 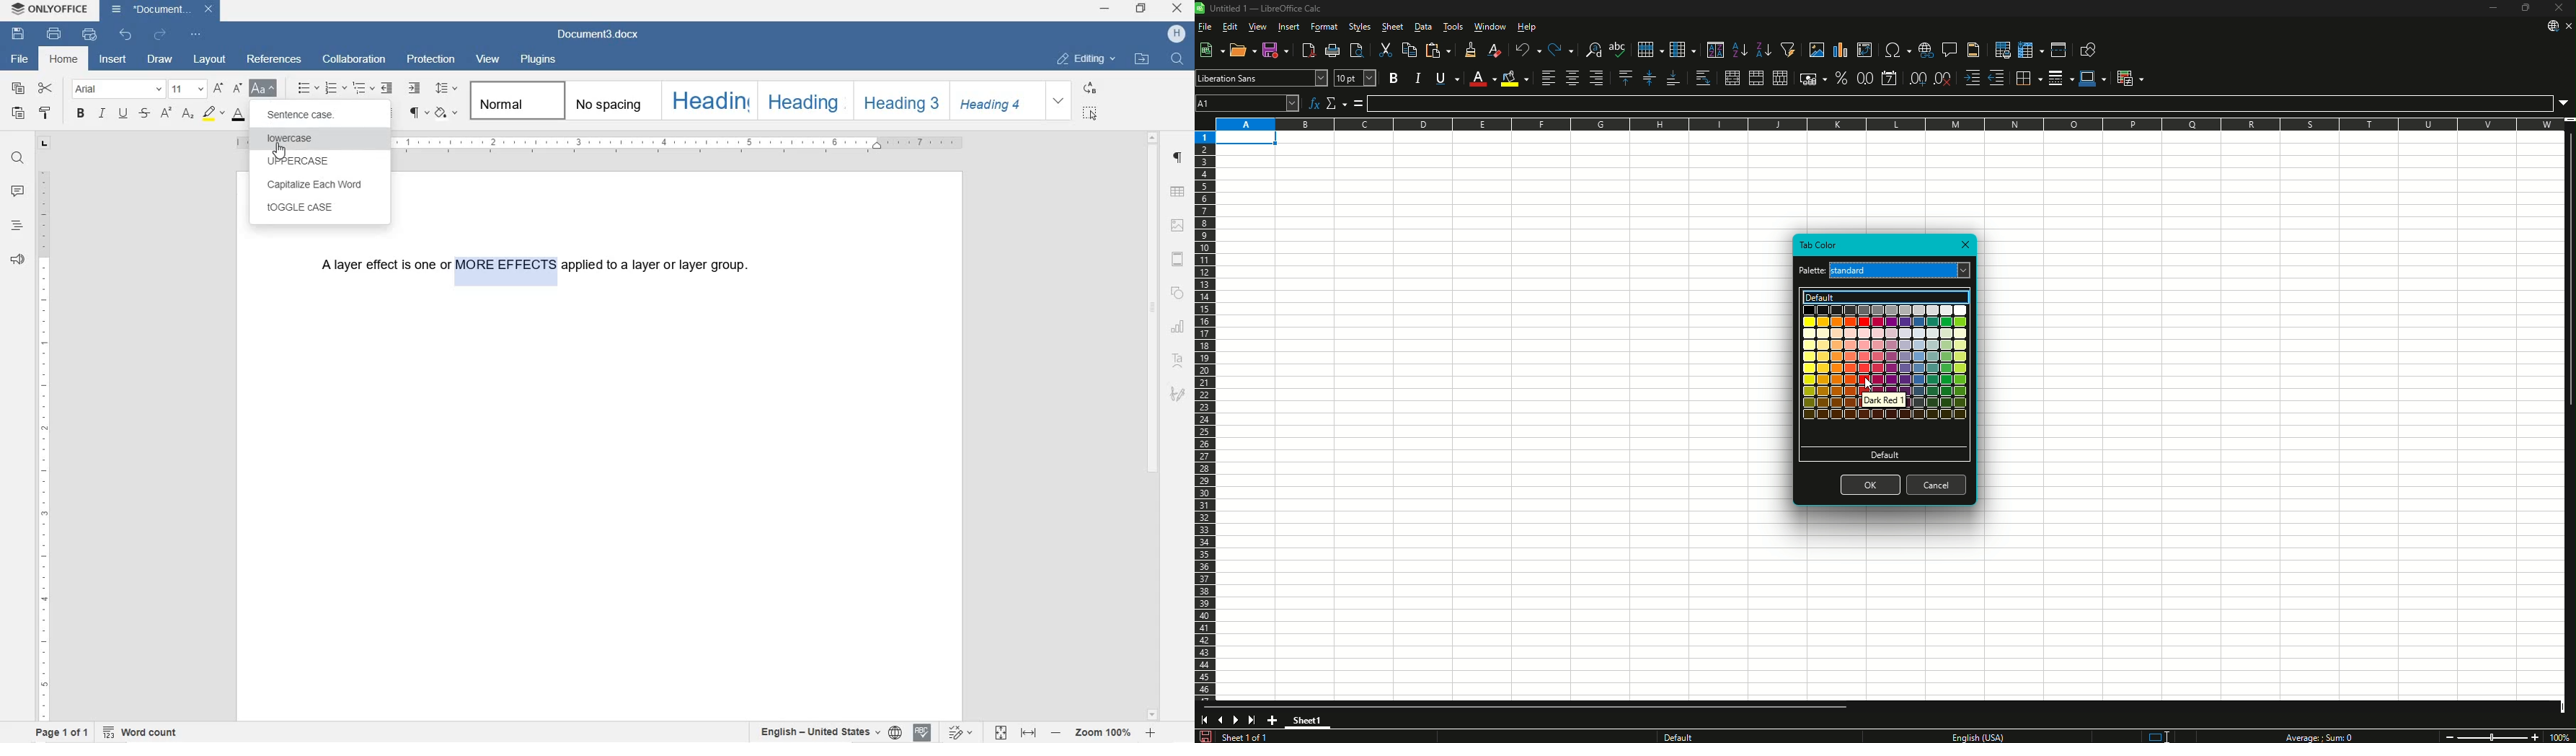 I want to click on Zoom out, so click(x=2449, y=737).